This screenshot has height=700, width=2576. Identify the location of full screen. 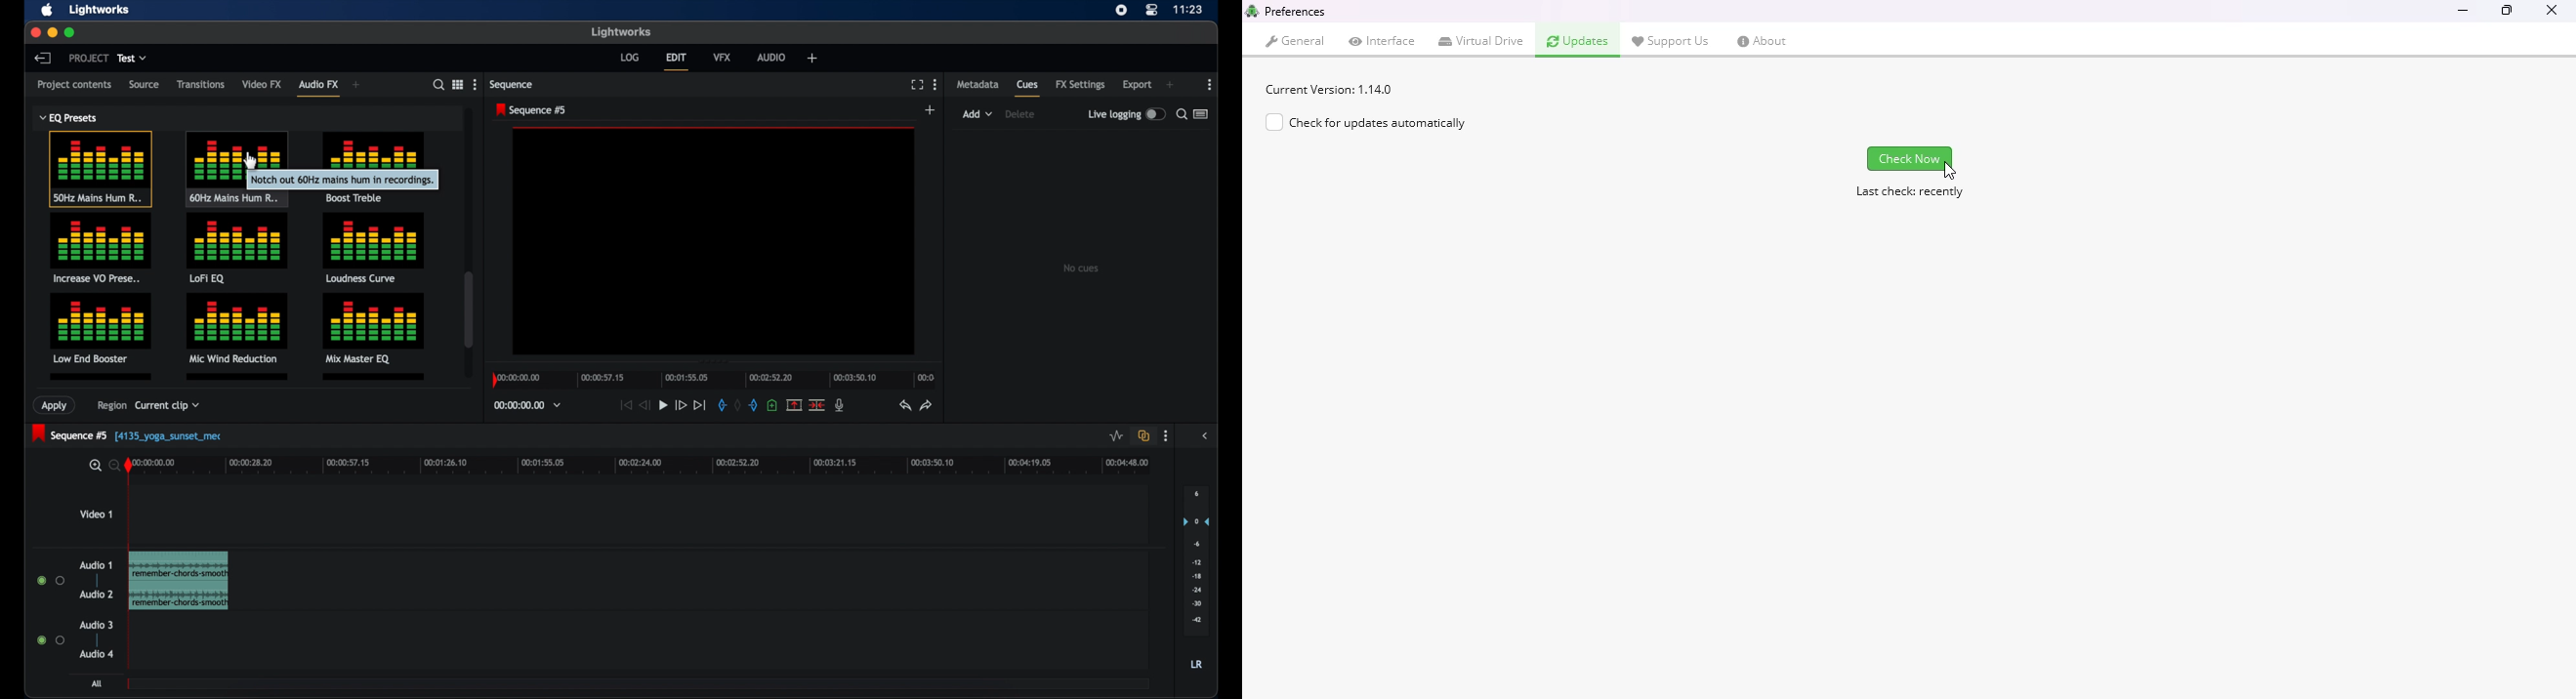
(917, 85).